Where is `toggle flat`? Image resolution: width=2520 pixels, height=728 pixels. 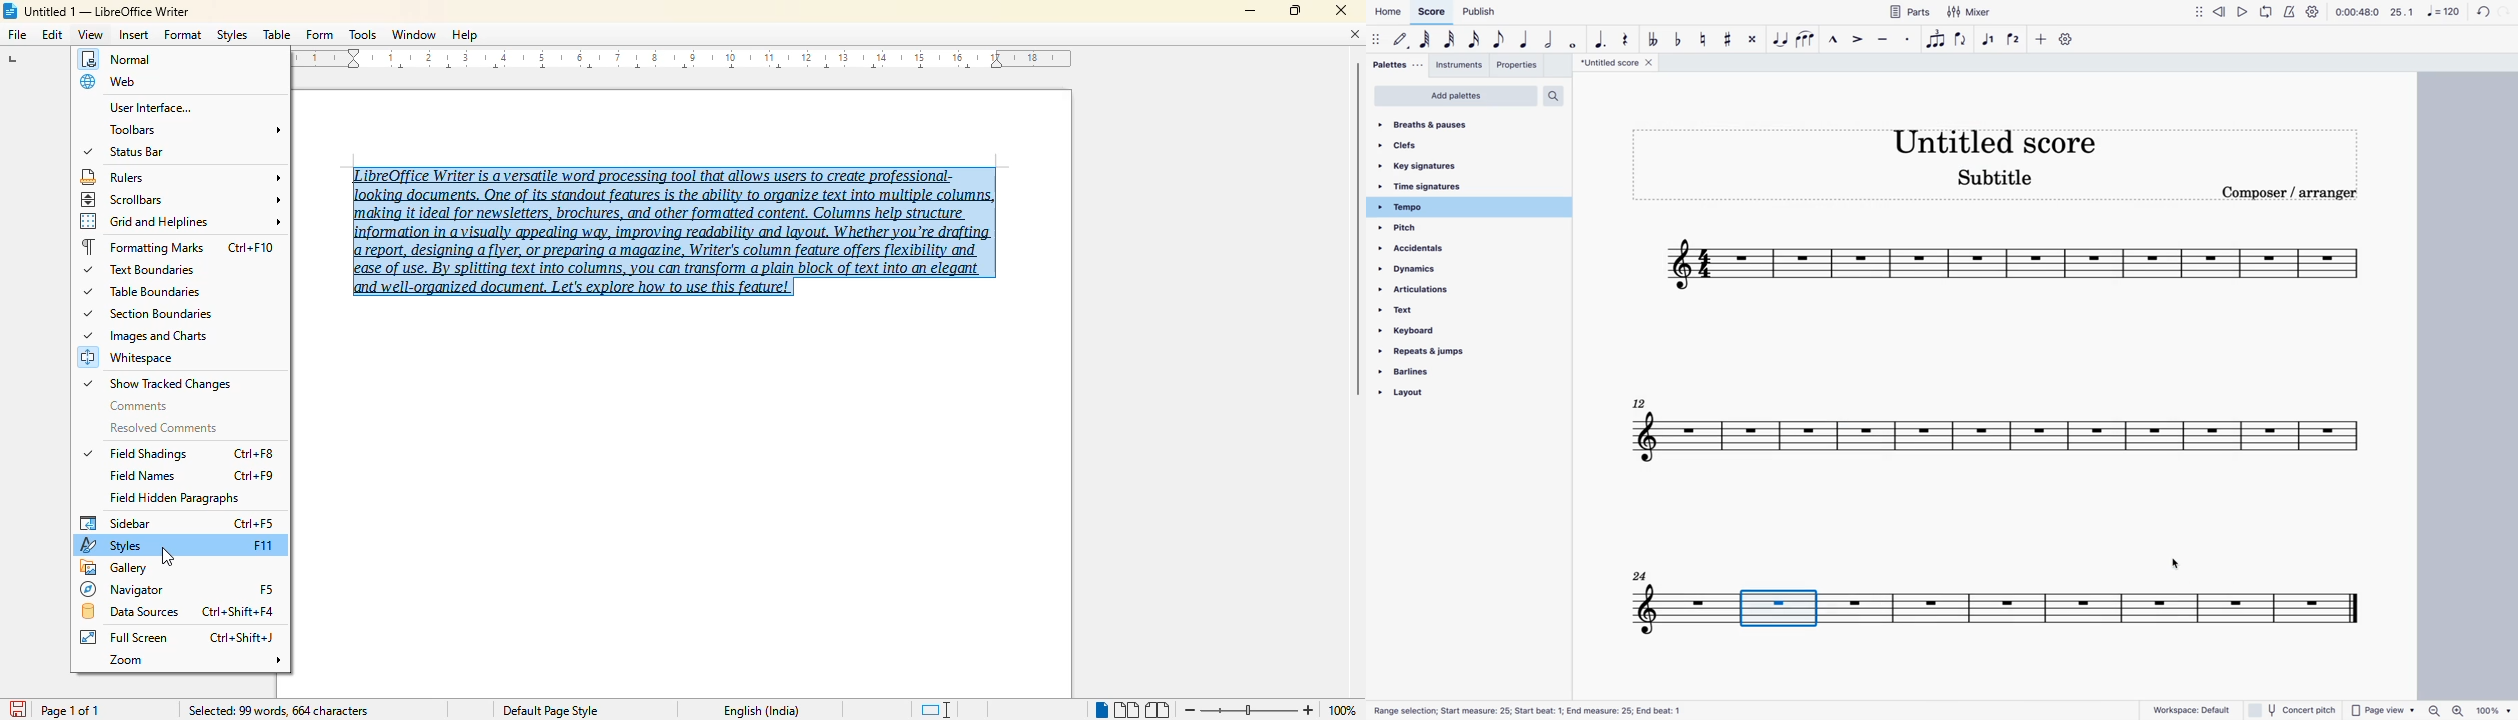
toggle flat is located at coordinates (1653, 40).